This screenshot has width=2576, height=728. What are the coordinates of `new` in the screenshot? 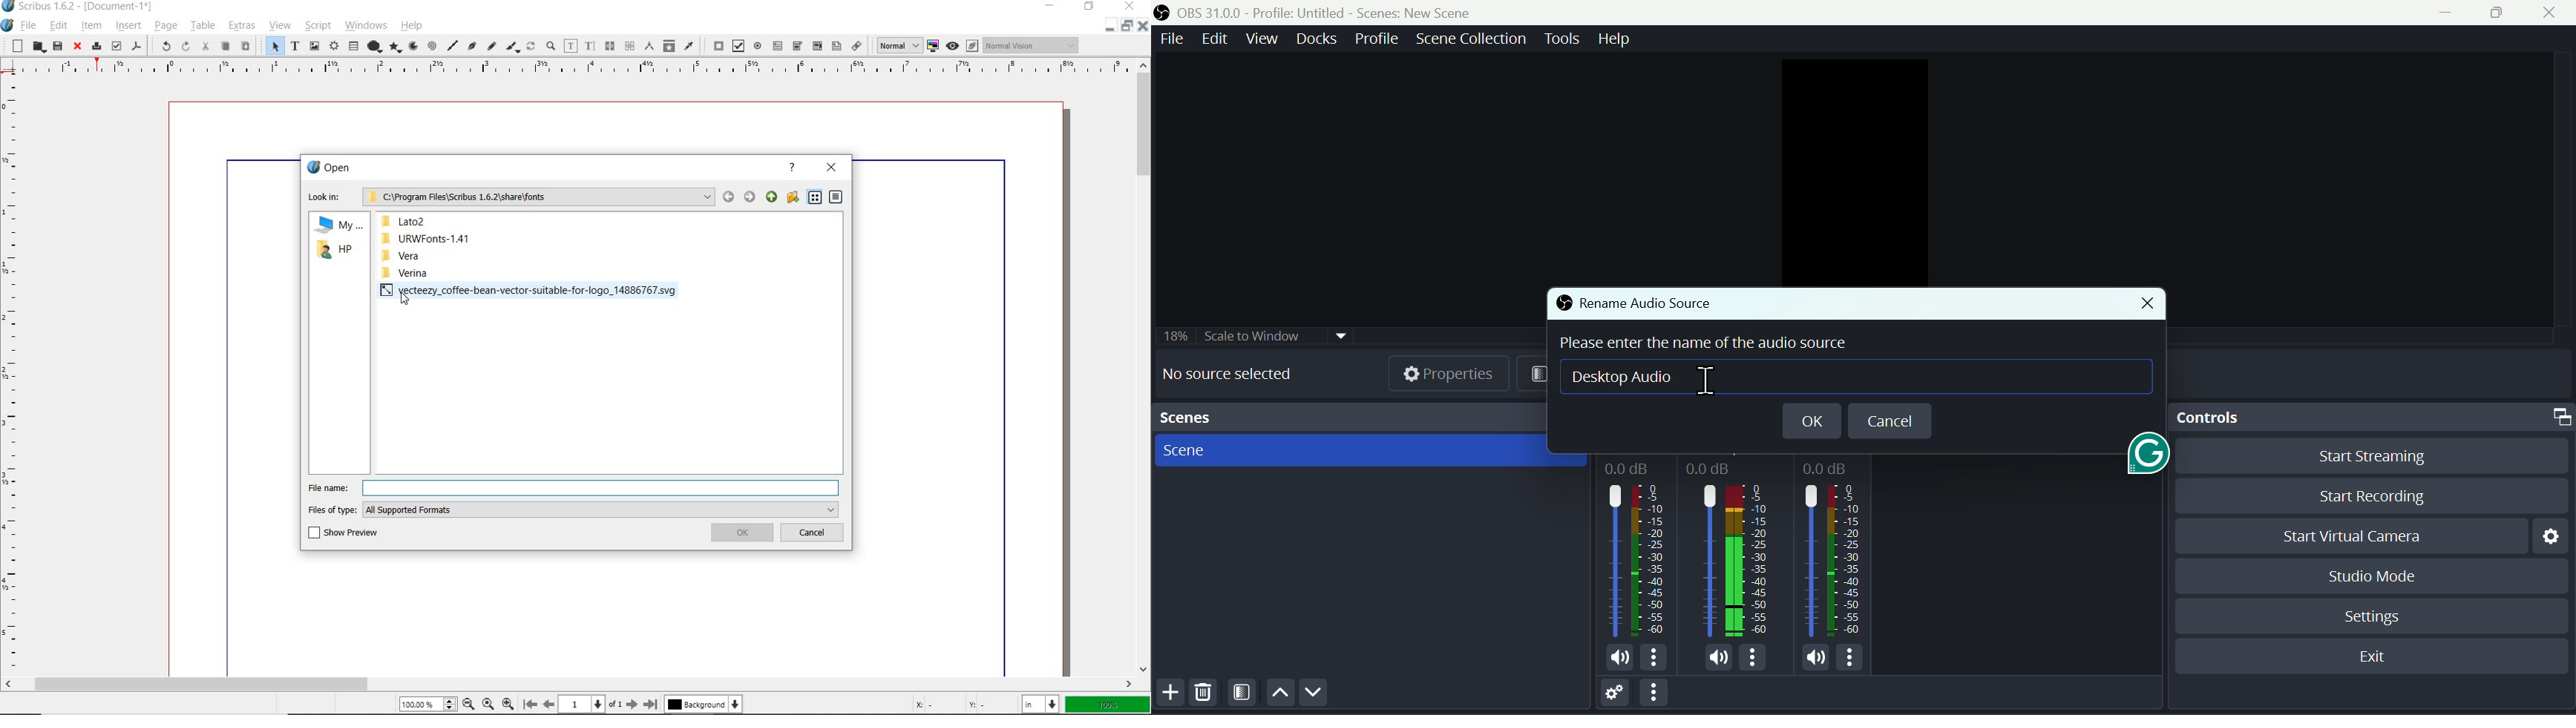 It's located at (16, 46).